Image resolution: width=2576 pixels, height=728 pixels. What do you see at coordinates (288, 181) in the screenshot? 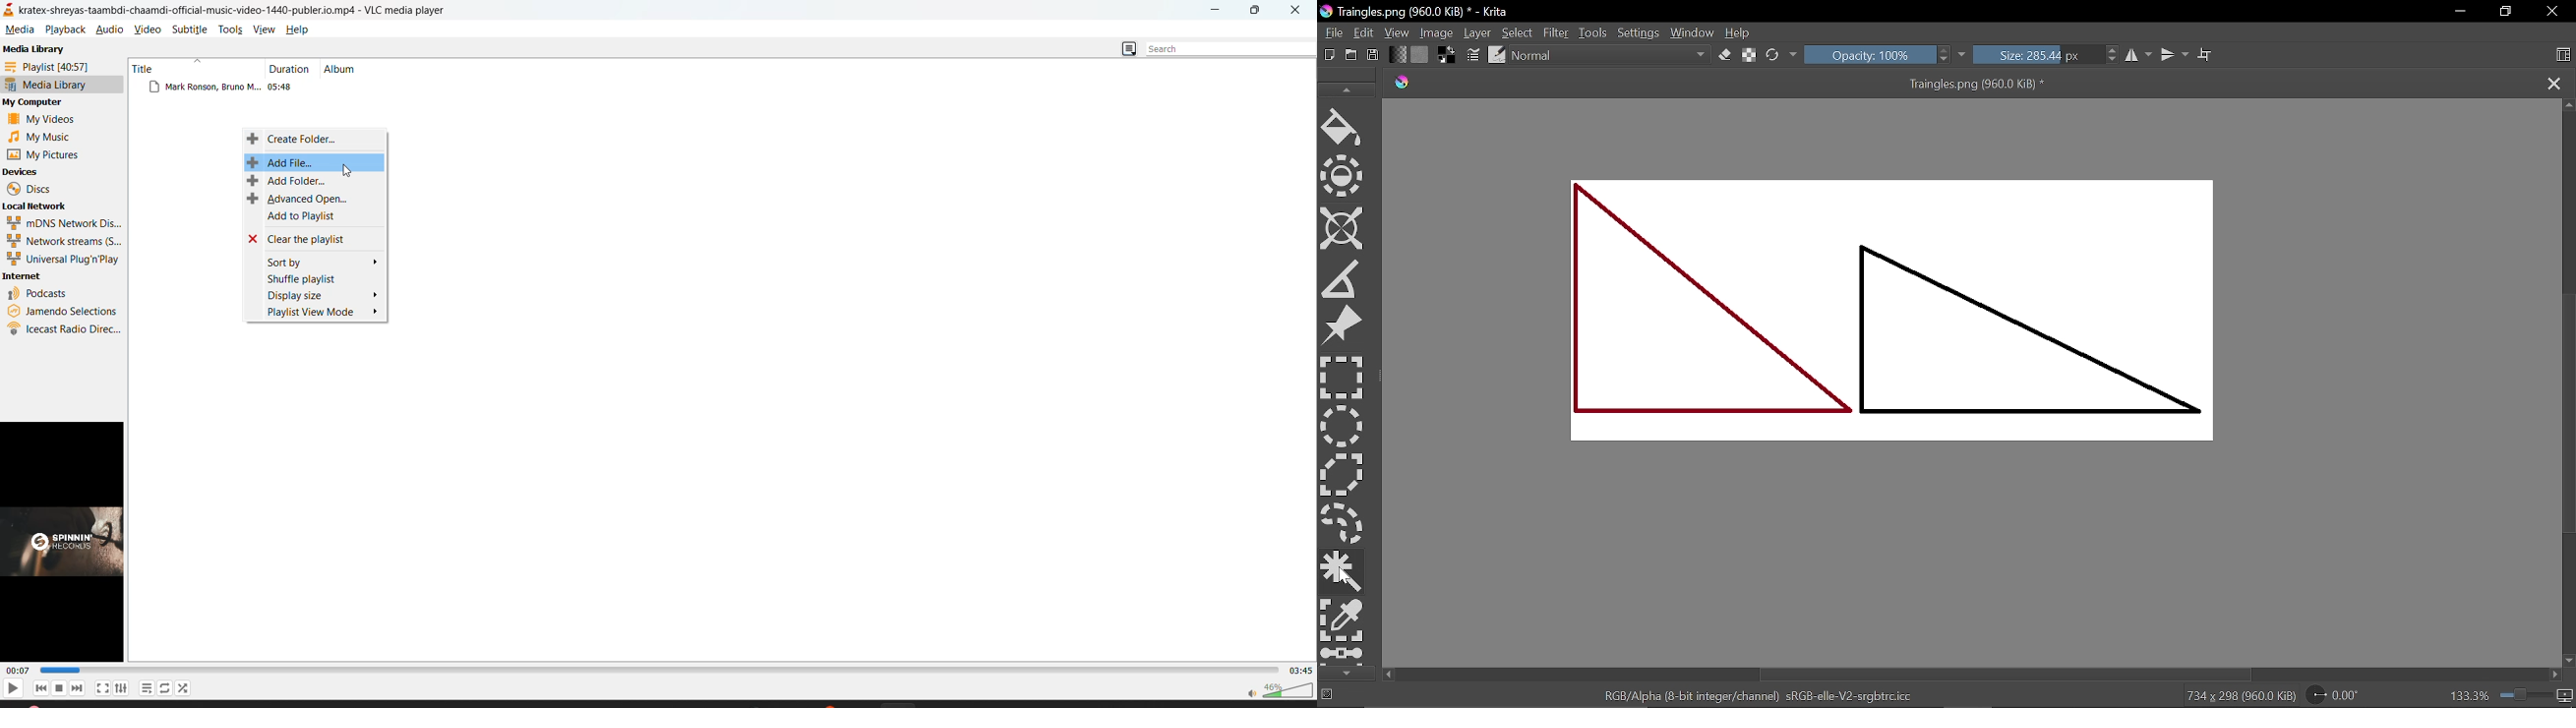
I see `add folder` at bounding box center [288, 181].